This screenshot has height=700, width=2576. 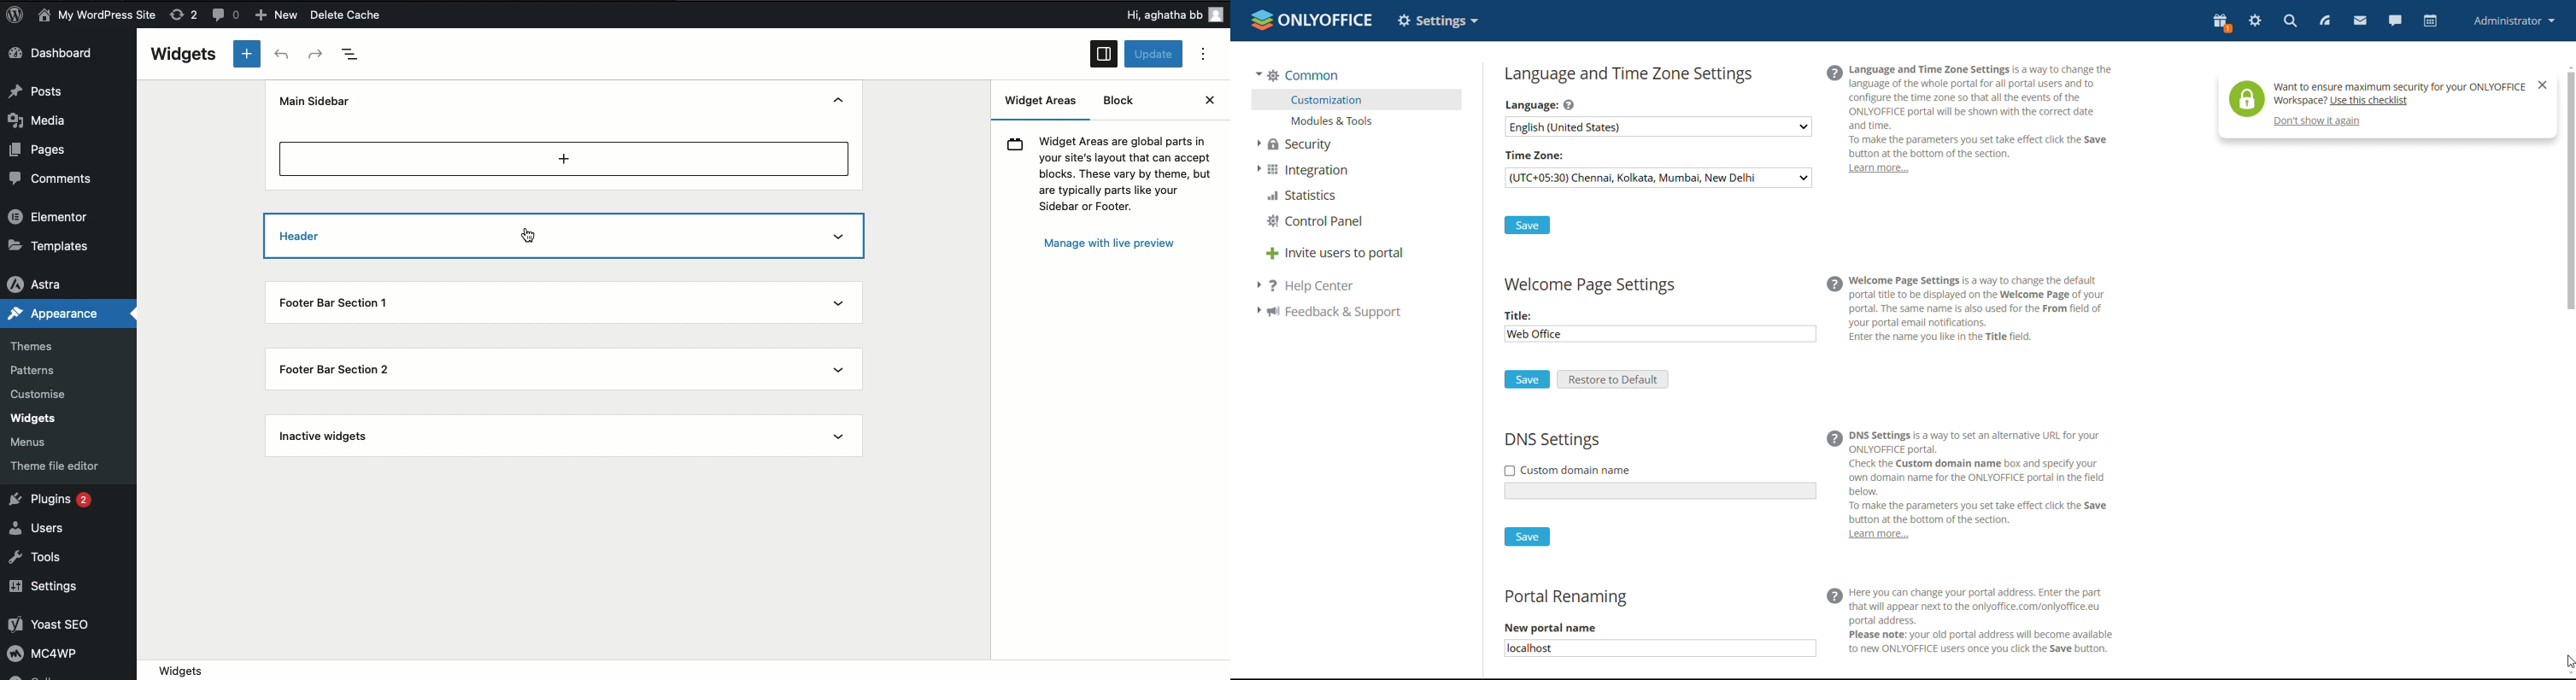 What do you see at coordinates (1302, 170) in the screenshot?
I see `integration` at bounding box center [1302, 170].